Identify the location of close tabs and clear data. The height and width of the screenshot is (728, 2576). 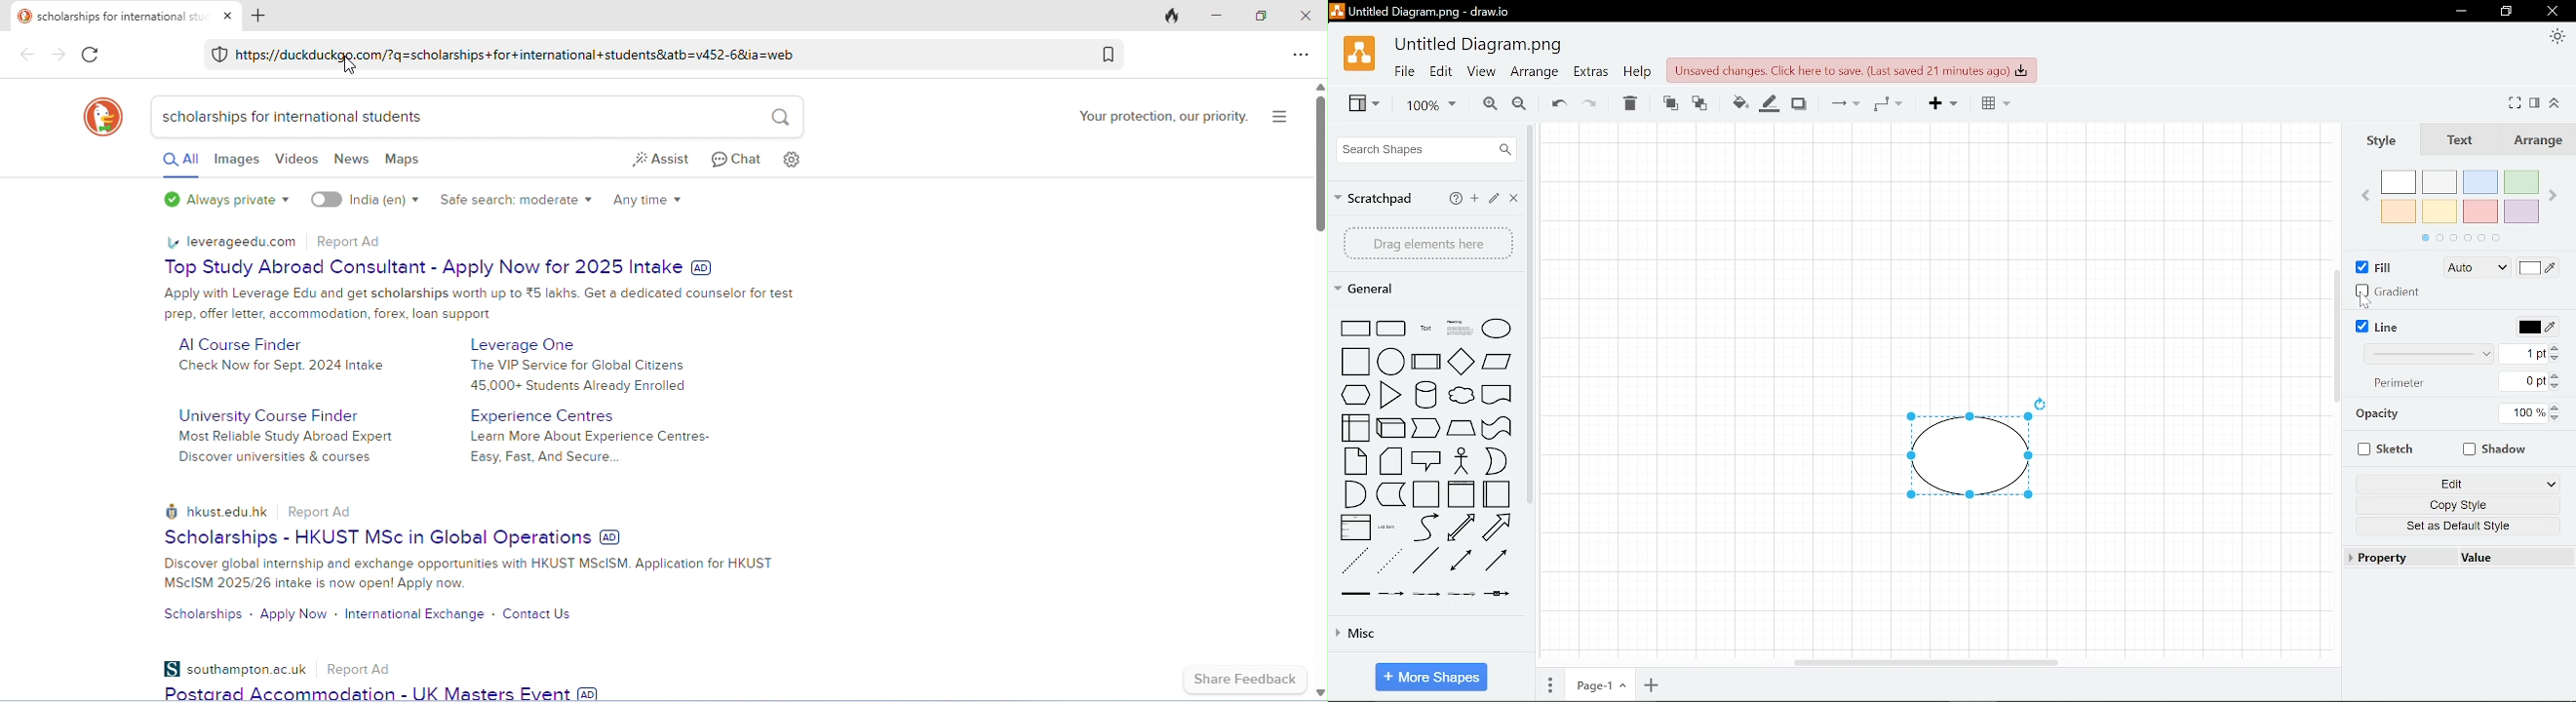
(1171, 17).